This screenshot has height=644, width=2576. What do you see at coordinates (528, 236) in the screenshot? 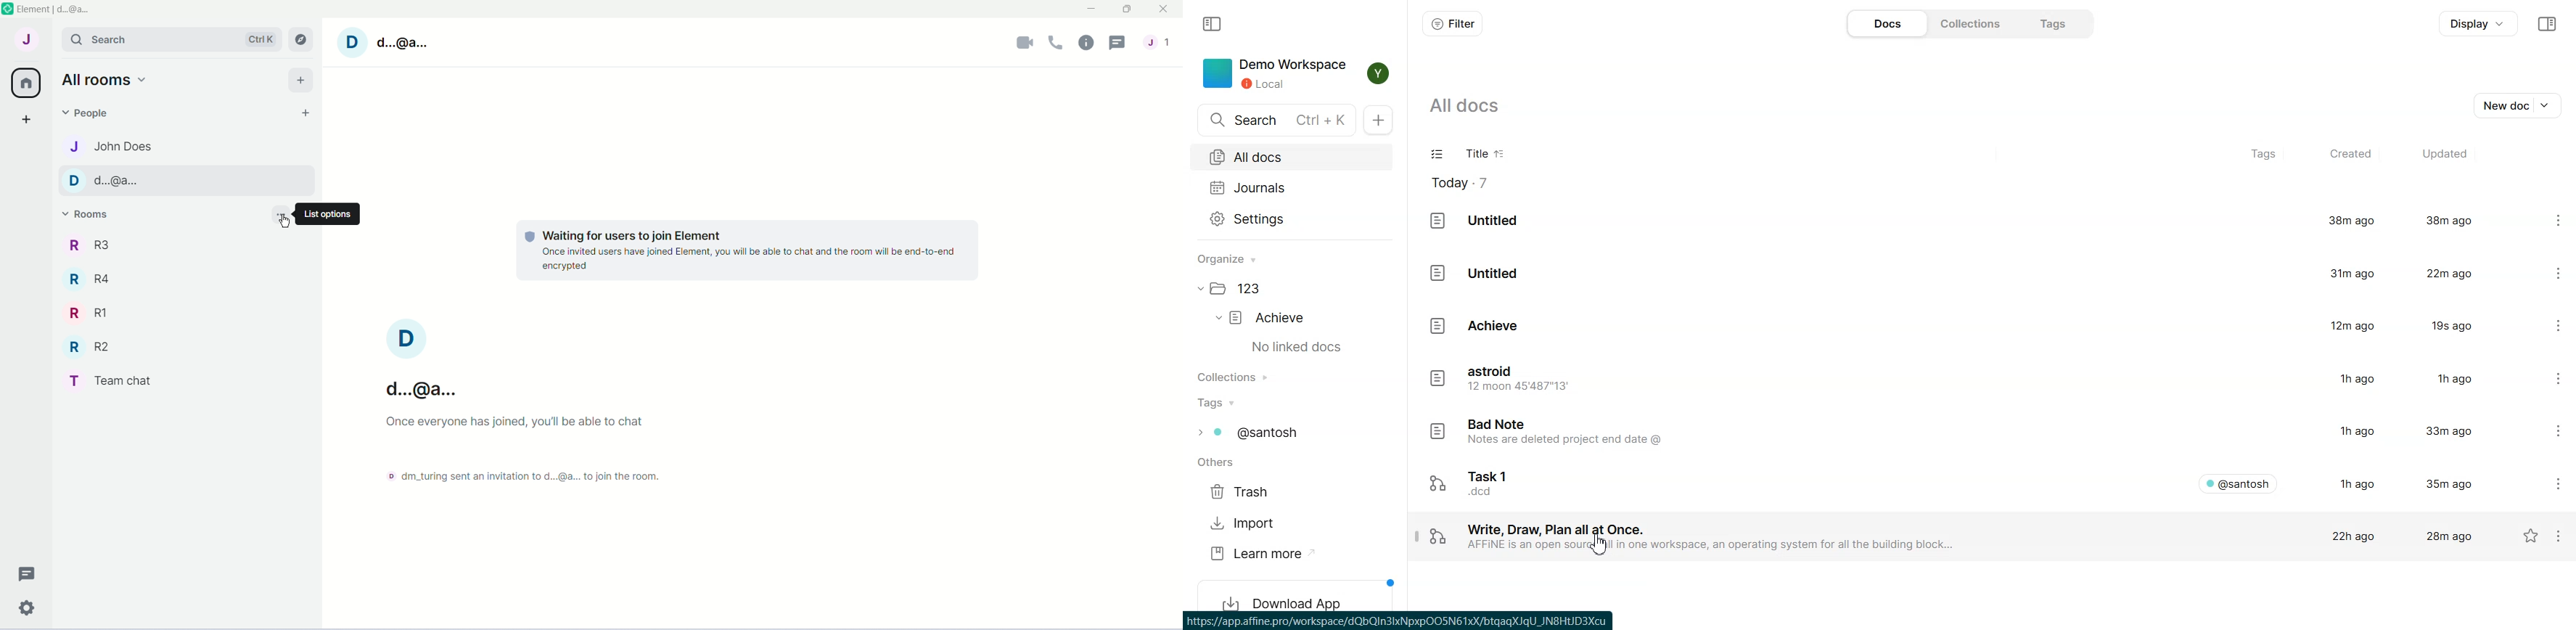
I see `tracking logo` at bounding box center [528, 236].